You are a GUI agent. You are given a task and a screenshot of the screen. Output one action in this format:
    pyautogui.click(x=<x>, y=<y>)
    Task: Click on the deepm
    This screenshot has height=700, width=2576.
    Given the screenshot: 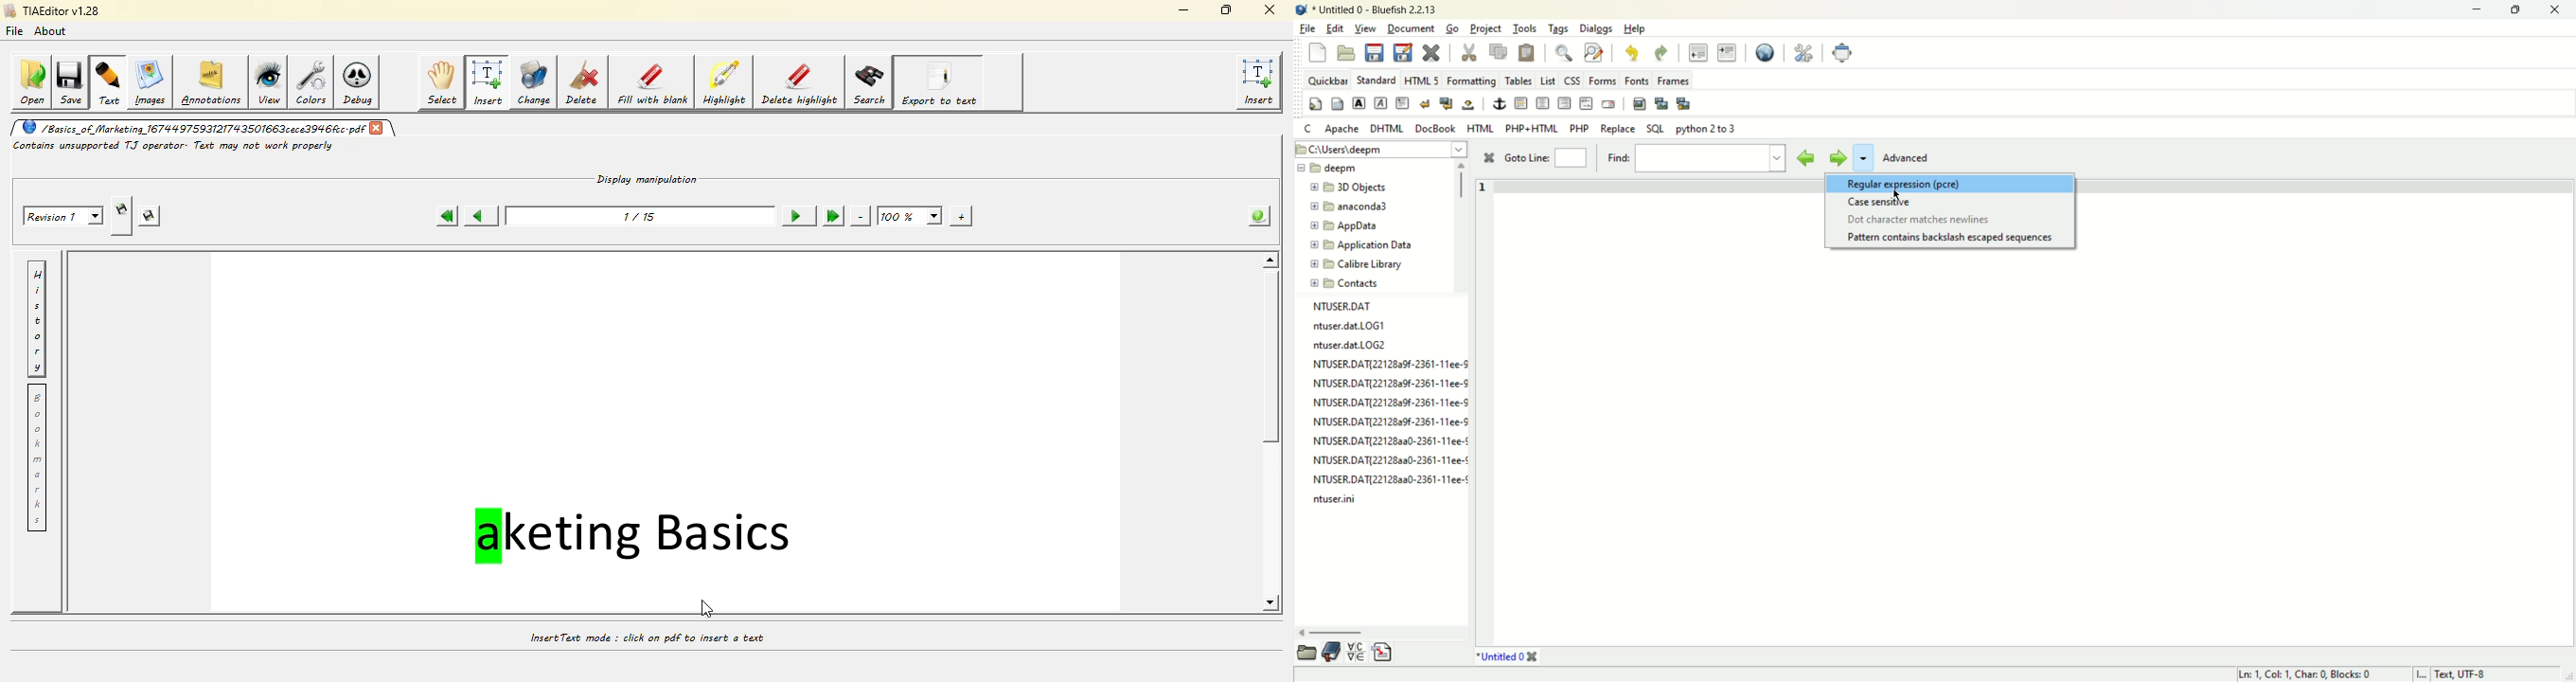 What is the action you would take?
    pyautogui.click(x=1340, y=170)
    